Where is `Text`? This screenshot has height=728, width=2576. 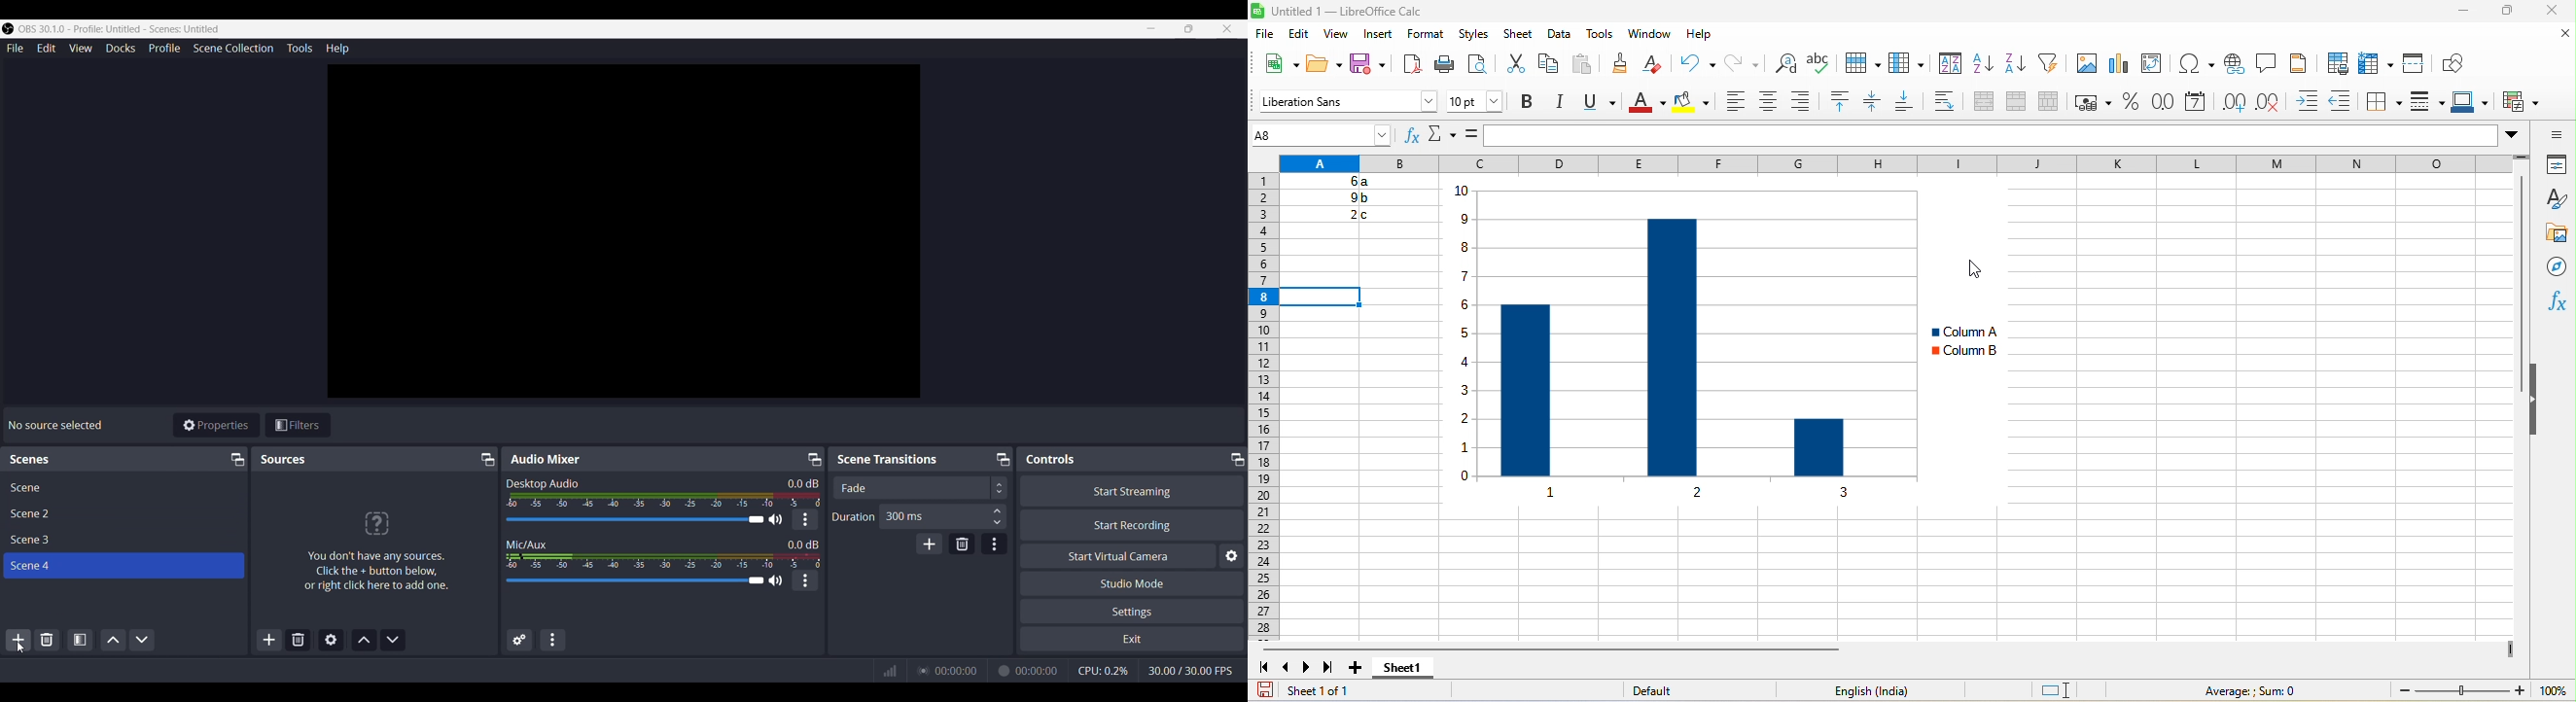 Text is located at coordinates (39, 460).